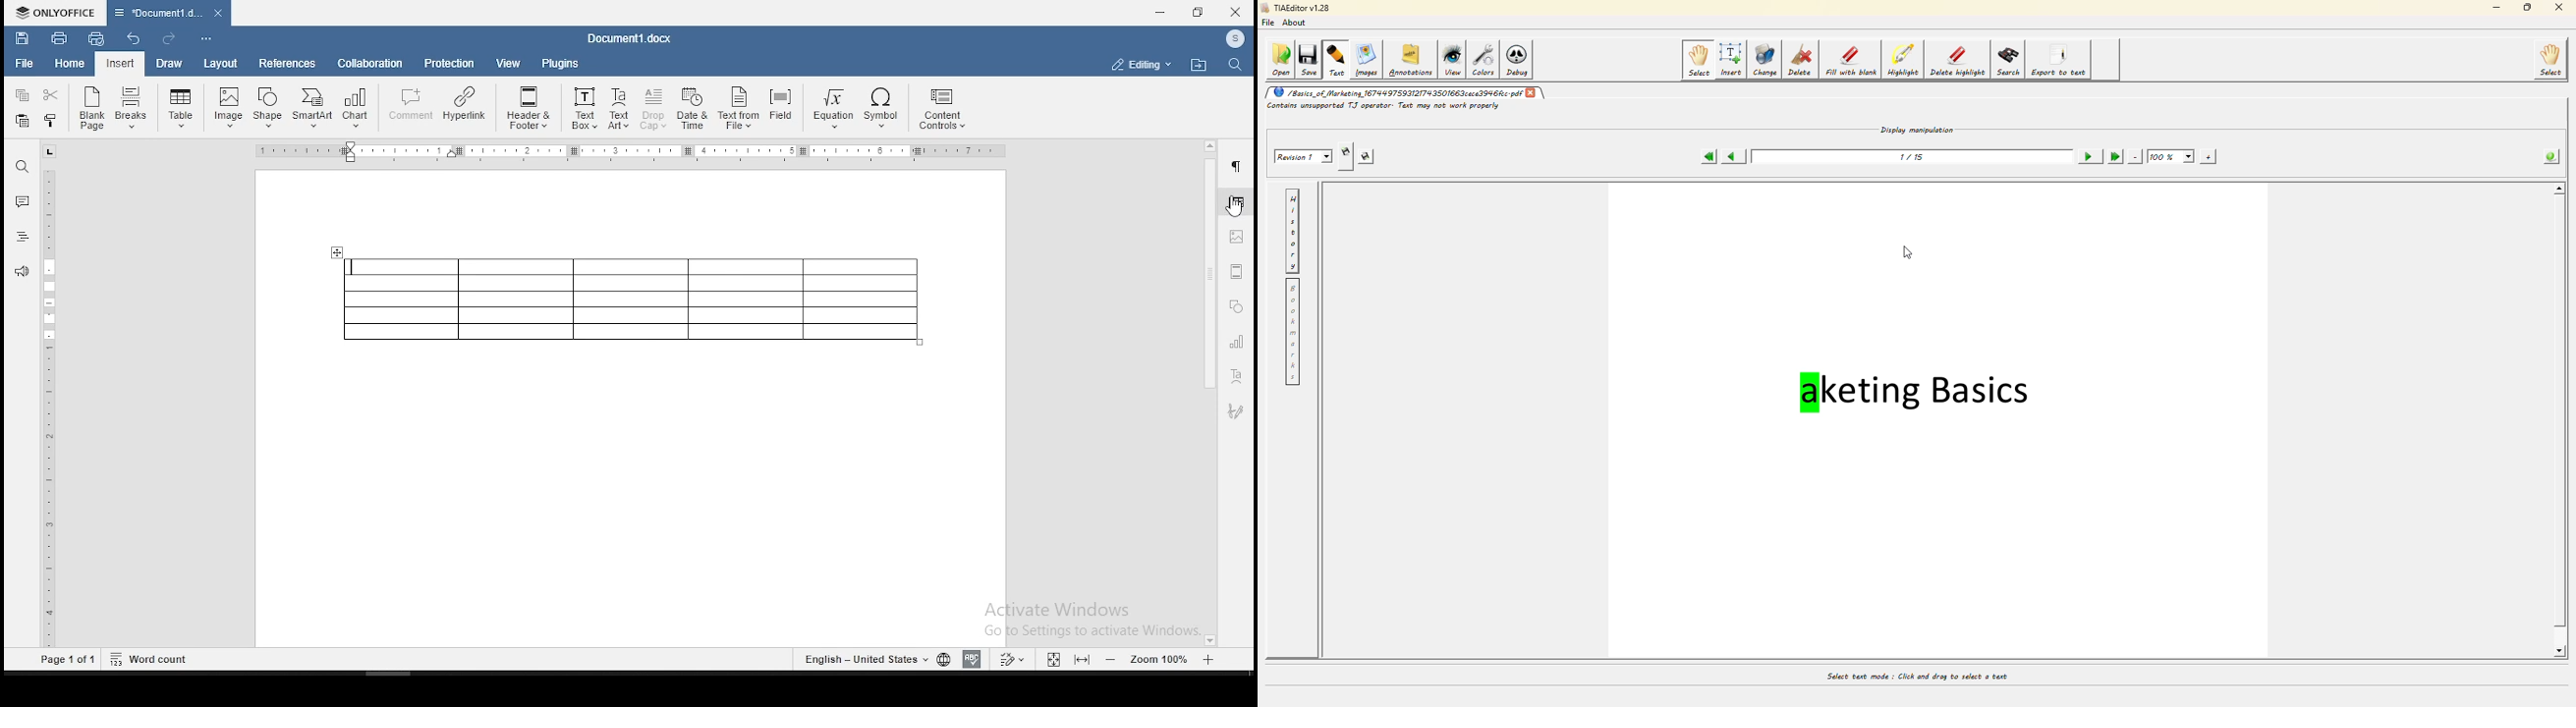 This screenshot has width=2576, height=728. I want to click on ruler, so click(52, 408).